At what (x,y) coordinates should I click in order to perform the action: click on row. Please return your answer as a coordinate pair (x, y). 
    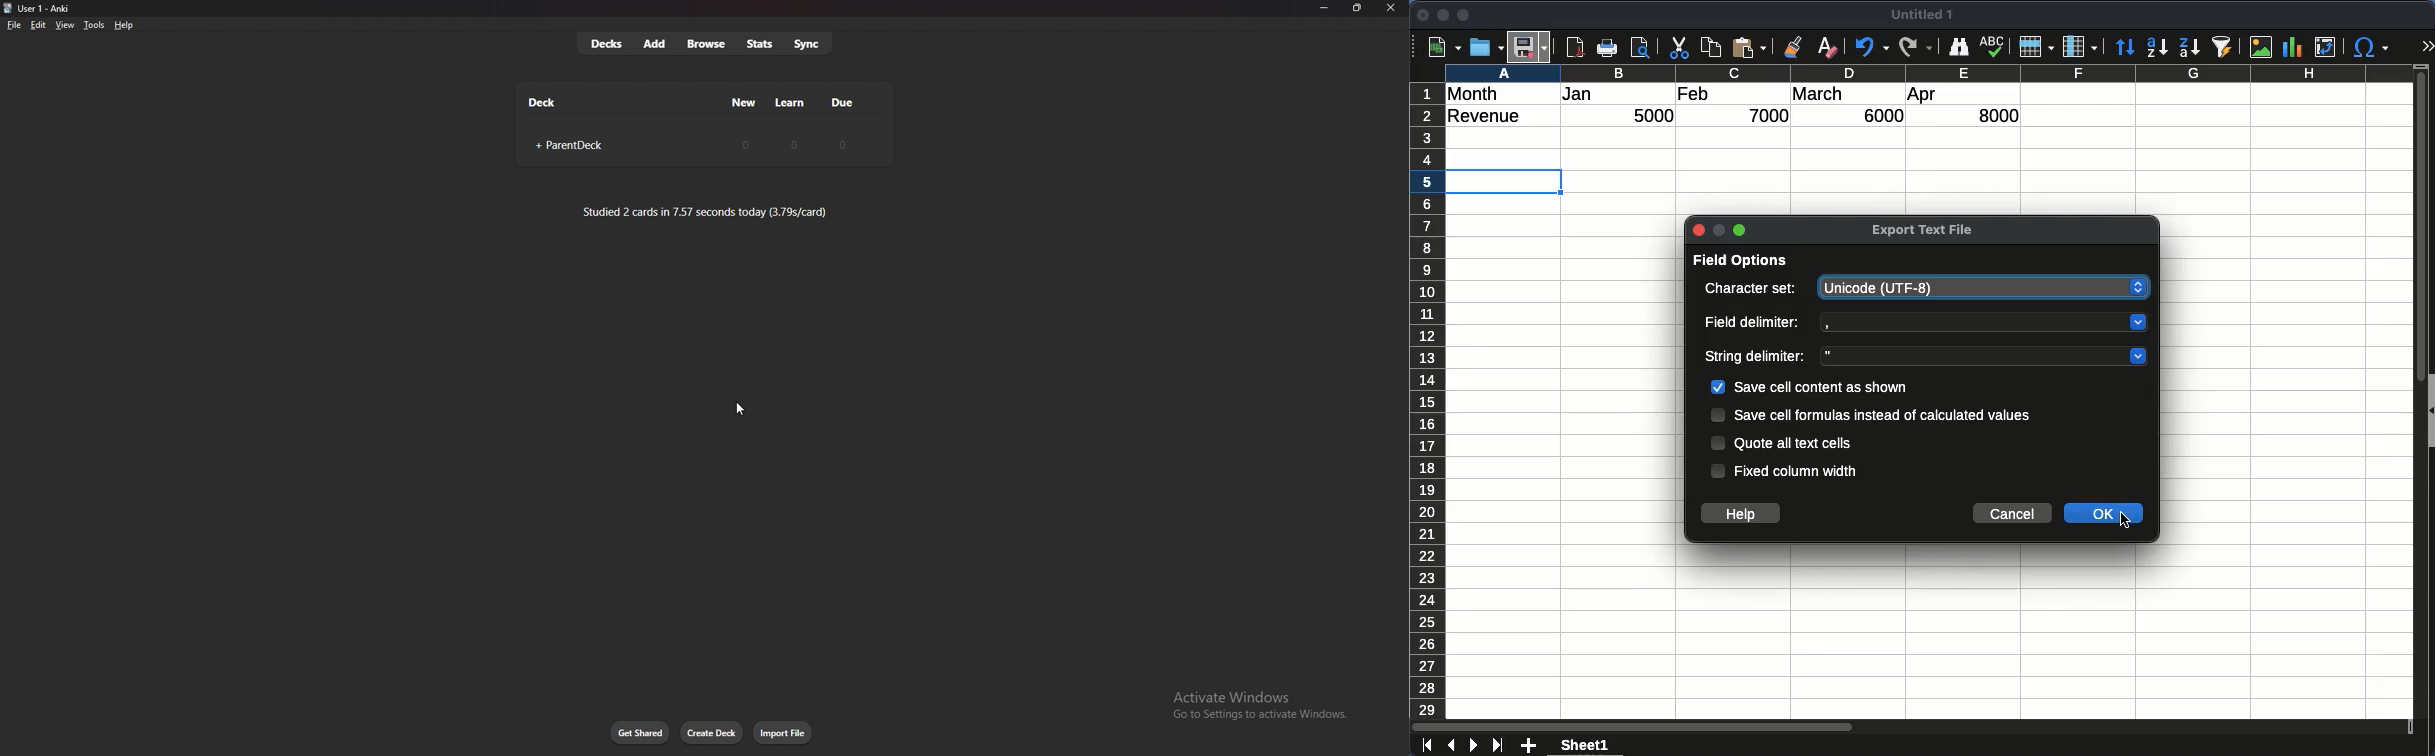
    Looking at the image, I should click on (1426, 400).